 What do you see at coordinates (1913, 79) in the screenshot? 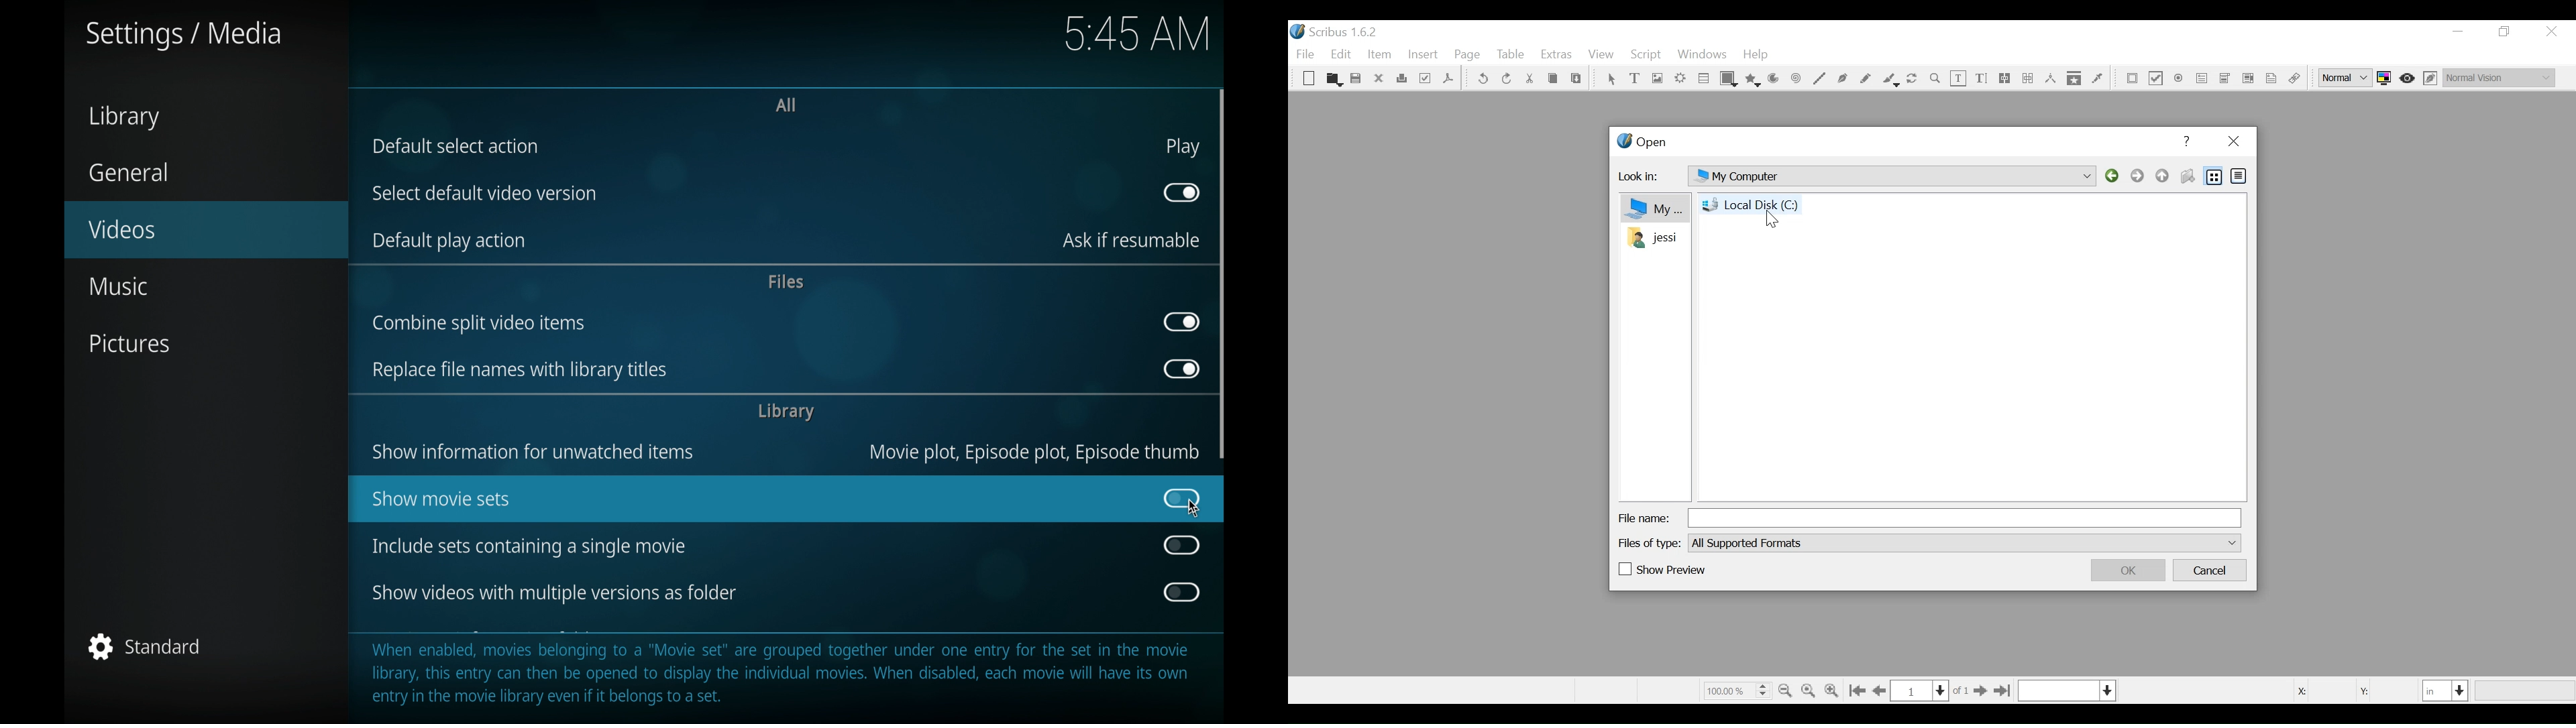
I see `Rotate image` at bounding box center [1913, 79].